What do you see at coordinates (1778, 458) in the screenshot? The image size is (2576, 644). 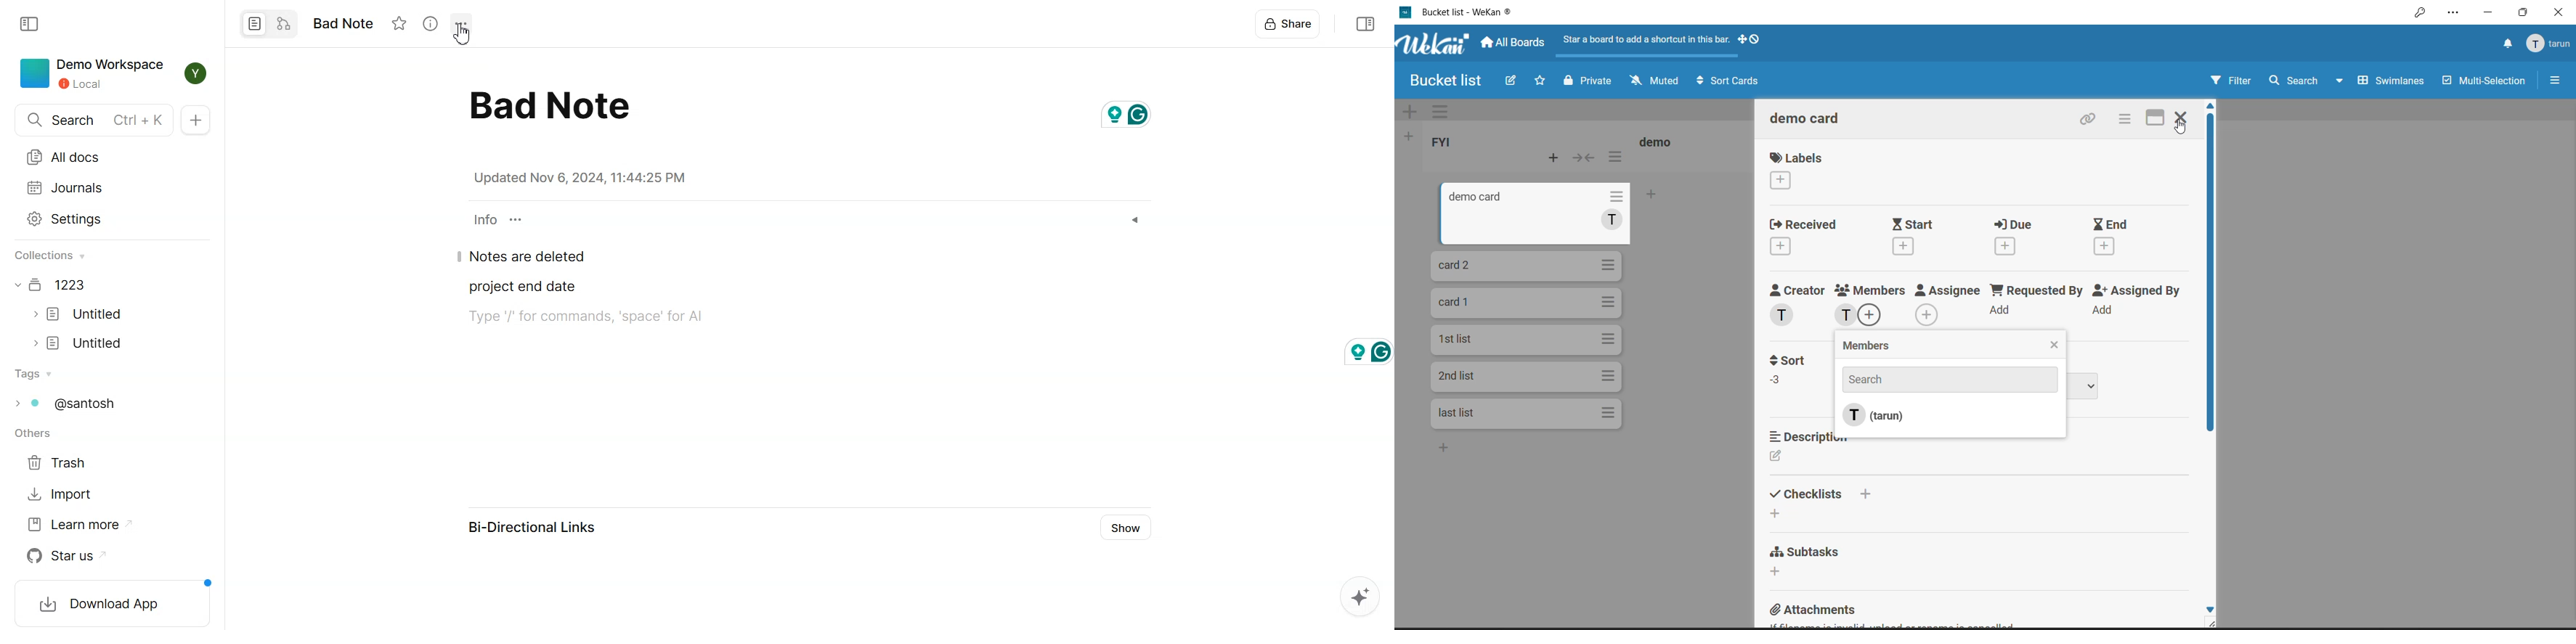 I see `edit` at bounding box center [1778, 458].